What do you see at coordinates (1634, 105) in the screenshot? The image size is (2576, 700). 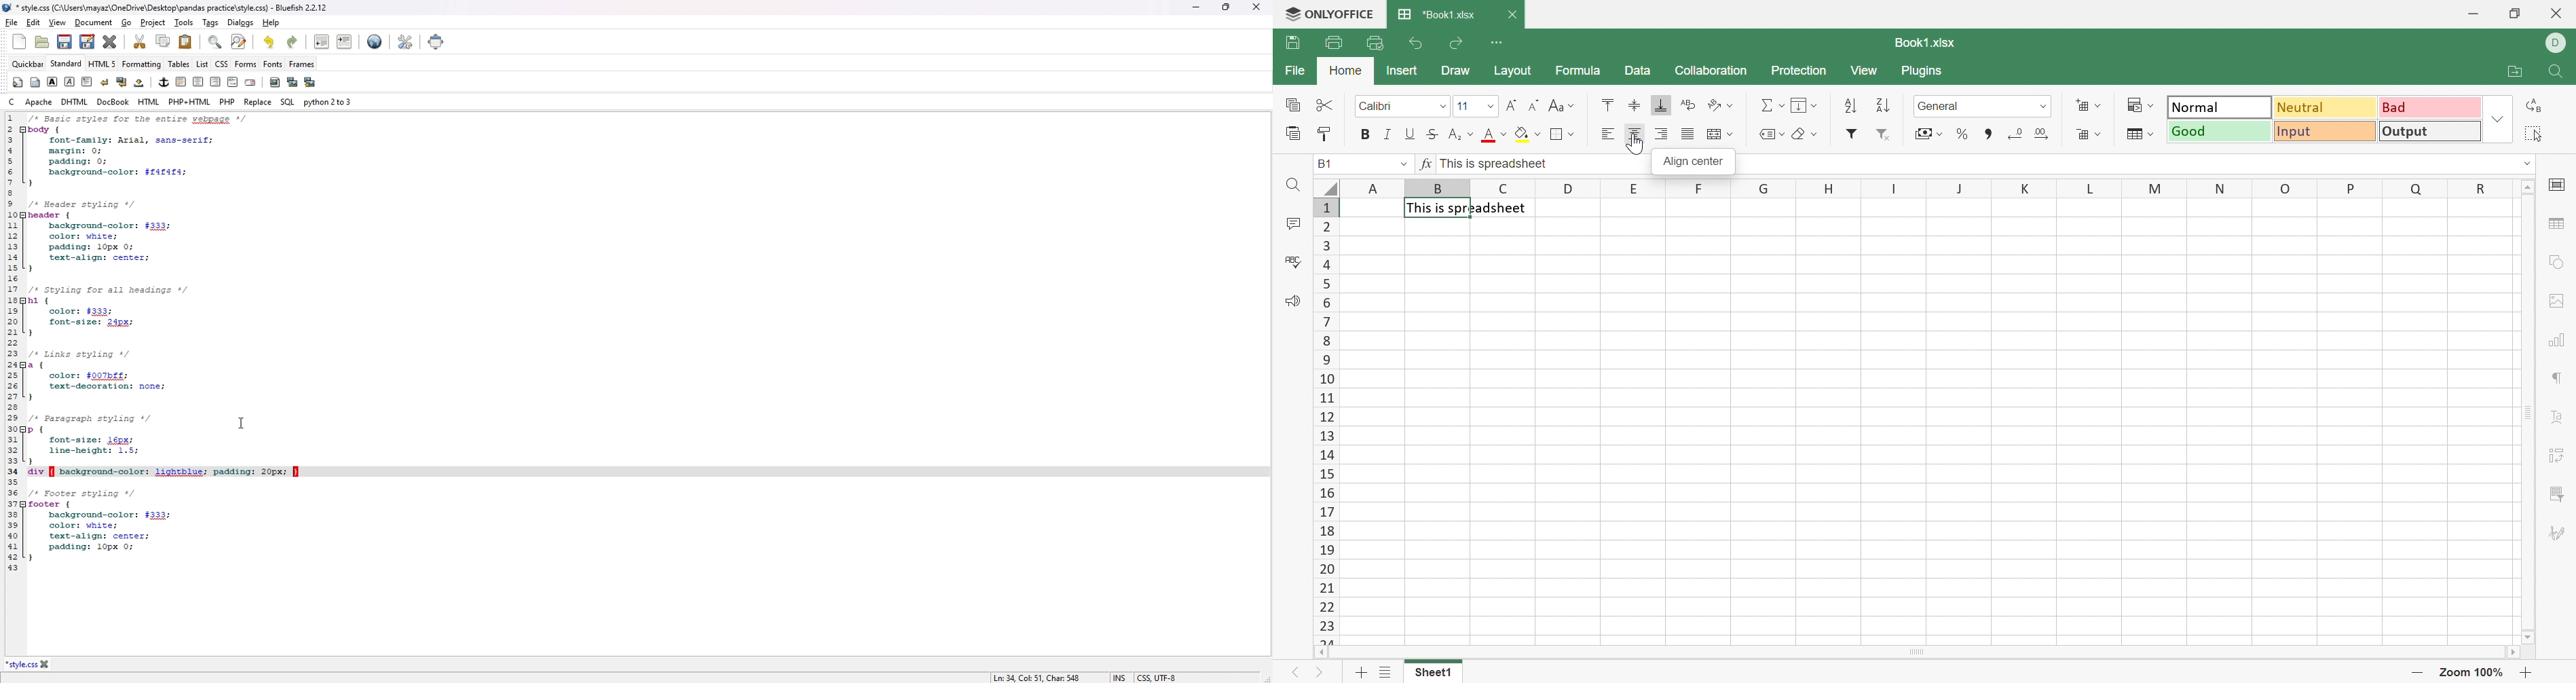 I see `Align Middle` at bounding box center [1634, 105].